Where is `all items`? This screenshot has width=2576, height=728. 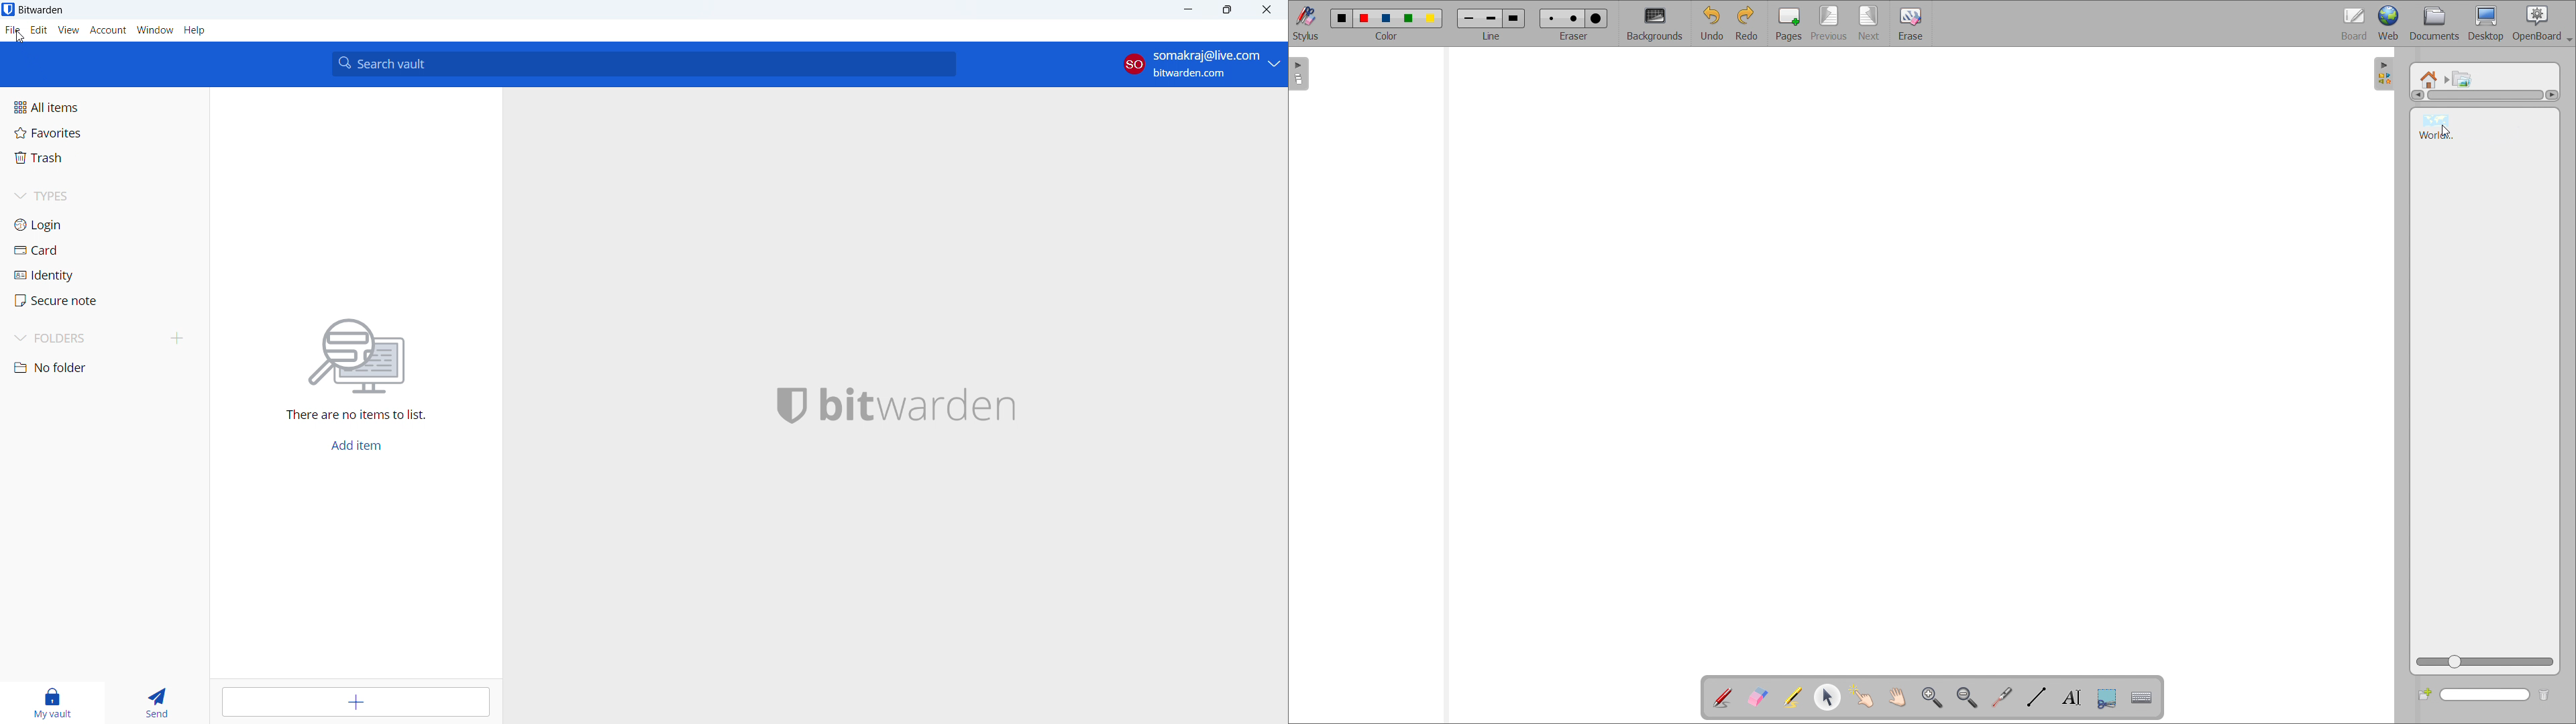 all items is located at coordinates (102, 107).